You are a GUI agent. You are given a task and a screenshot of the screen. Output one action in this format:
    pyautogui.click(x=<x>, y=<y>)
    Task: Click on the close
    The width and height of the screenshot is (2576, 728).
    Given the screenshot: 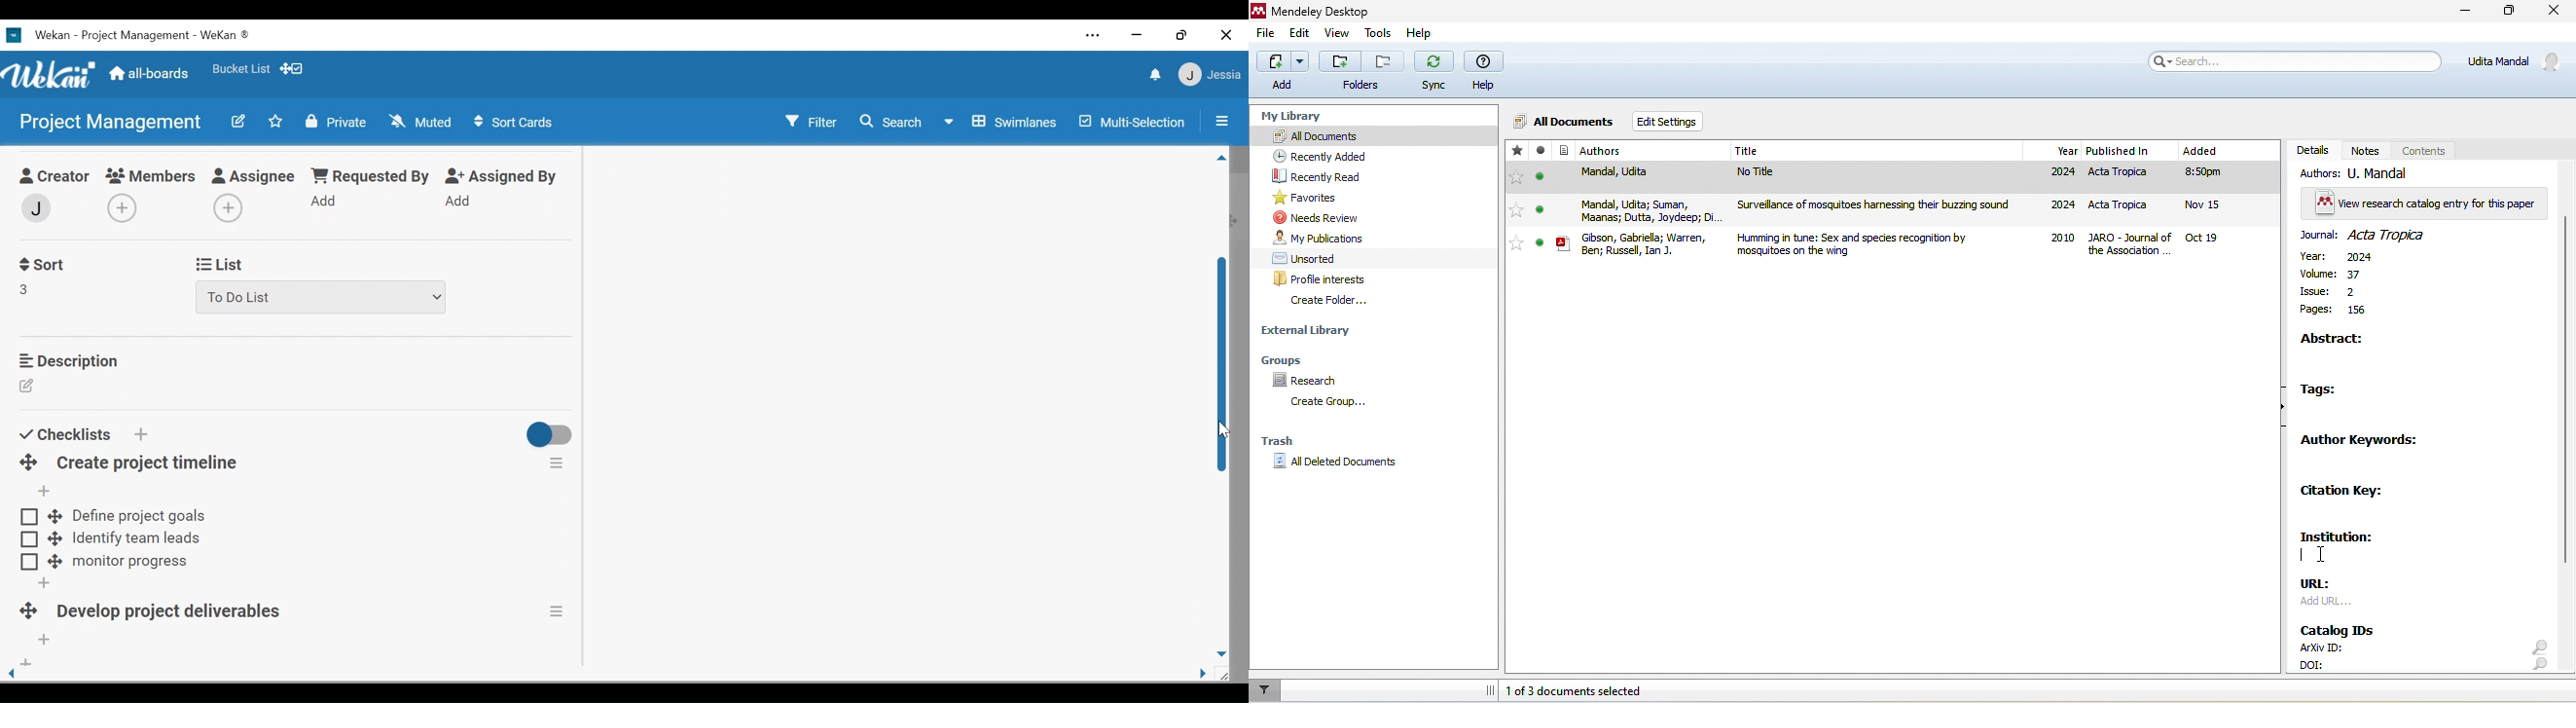 What is the action you would take?
    pyautogui.click(x=1226, y=35)
    